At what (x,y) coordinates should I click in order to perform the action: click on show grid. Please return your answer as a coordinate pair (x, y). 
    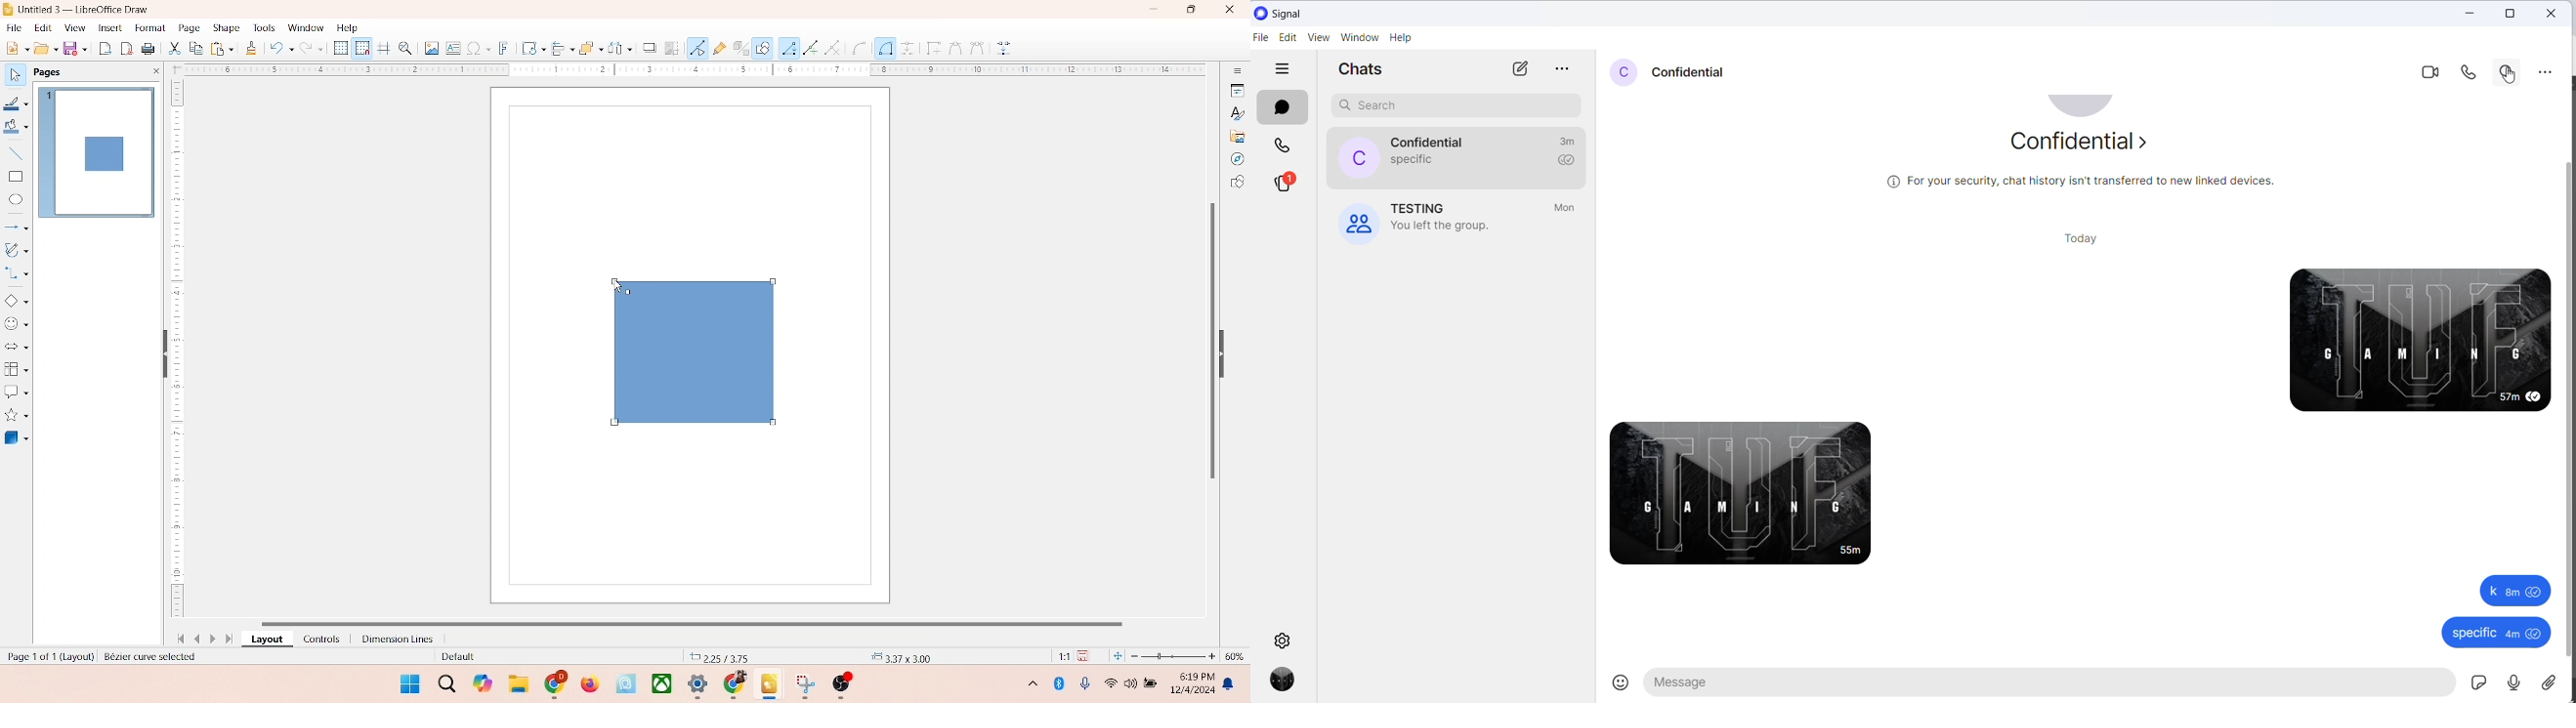
    Looking at the image, I should click on (340, 49).